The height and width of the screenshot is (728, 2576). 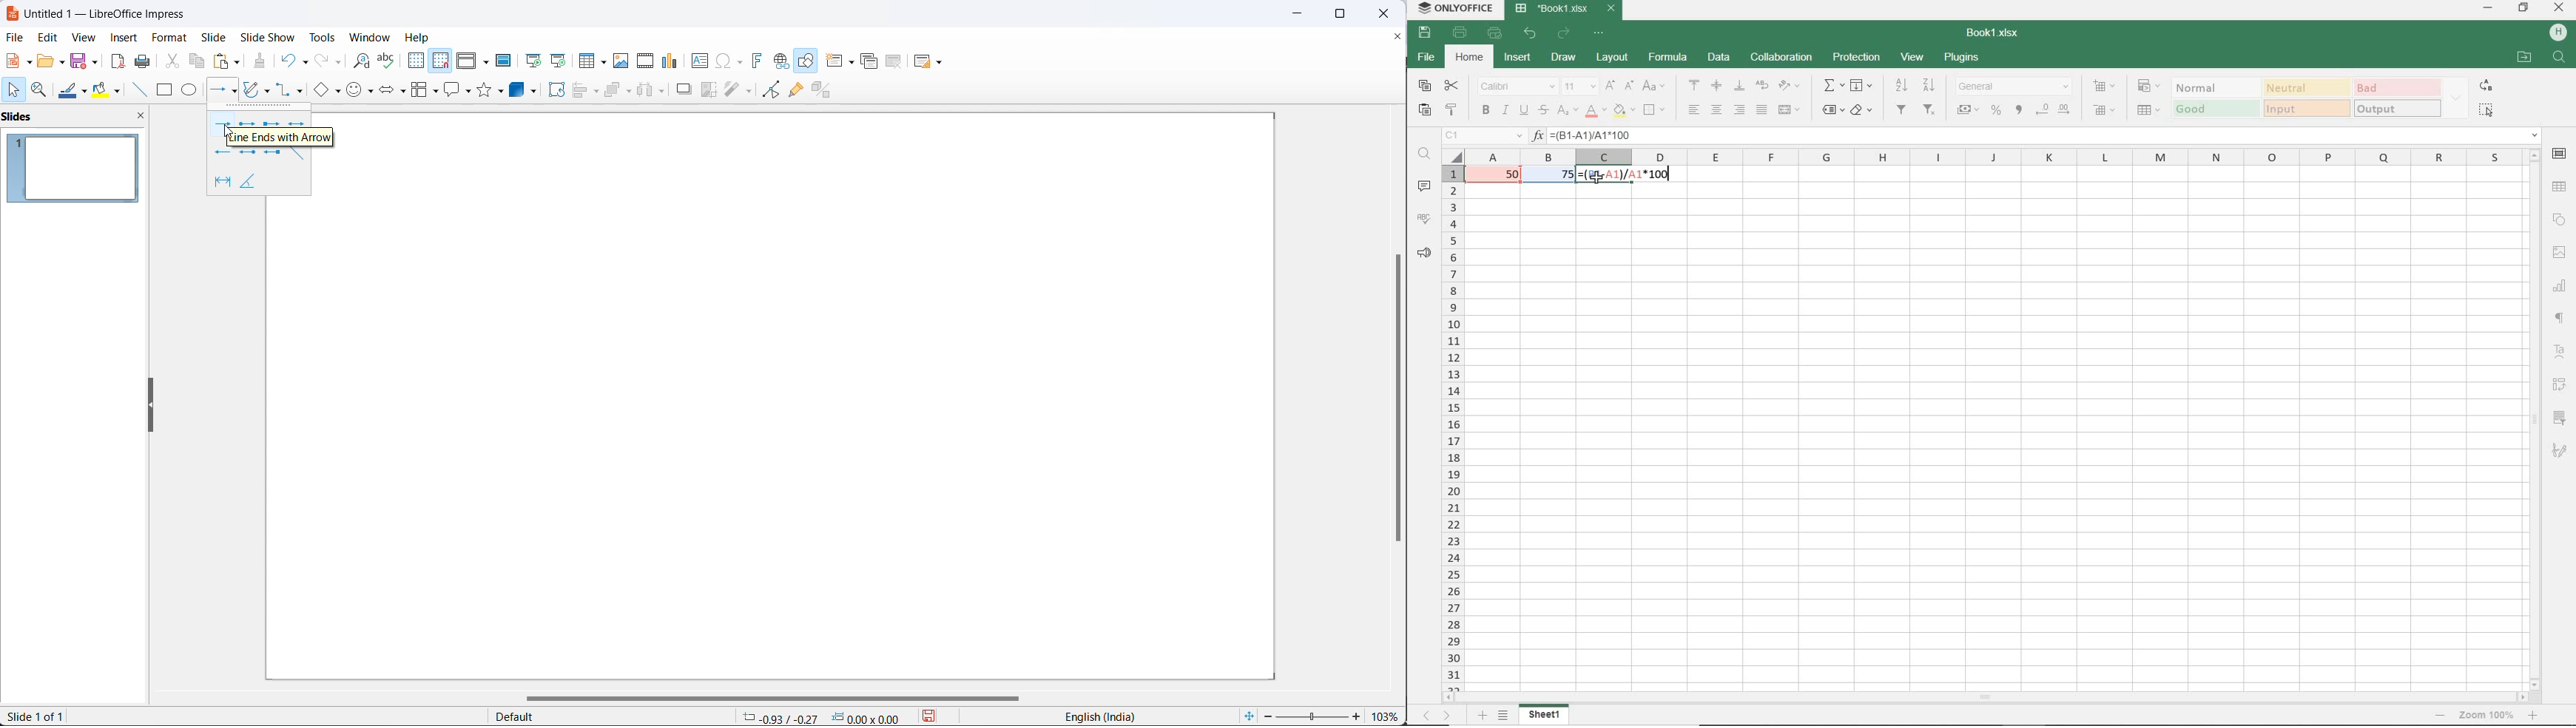 What do you see at coordinates (143, 60) in the screenshot?
I see `print` at bounding box center [143, 60].